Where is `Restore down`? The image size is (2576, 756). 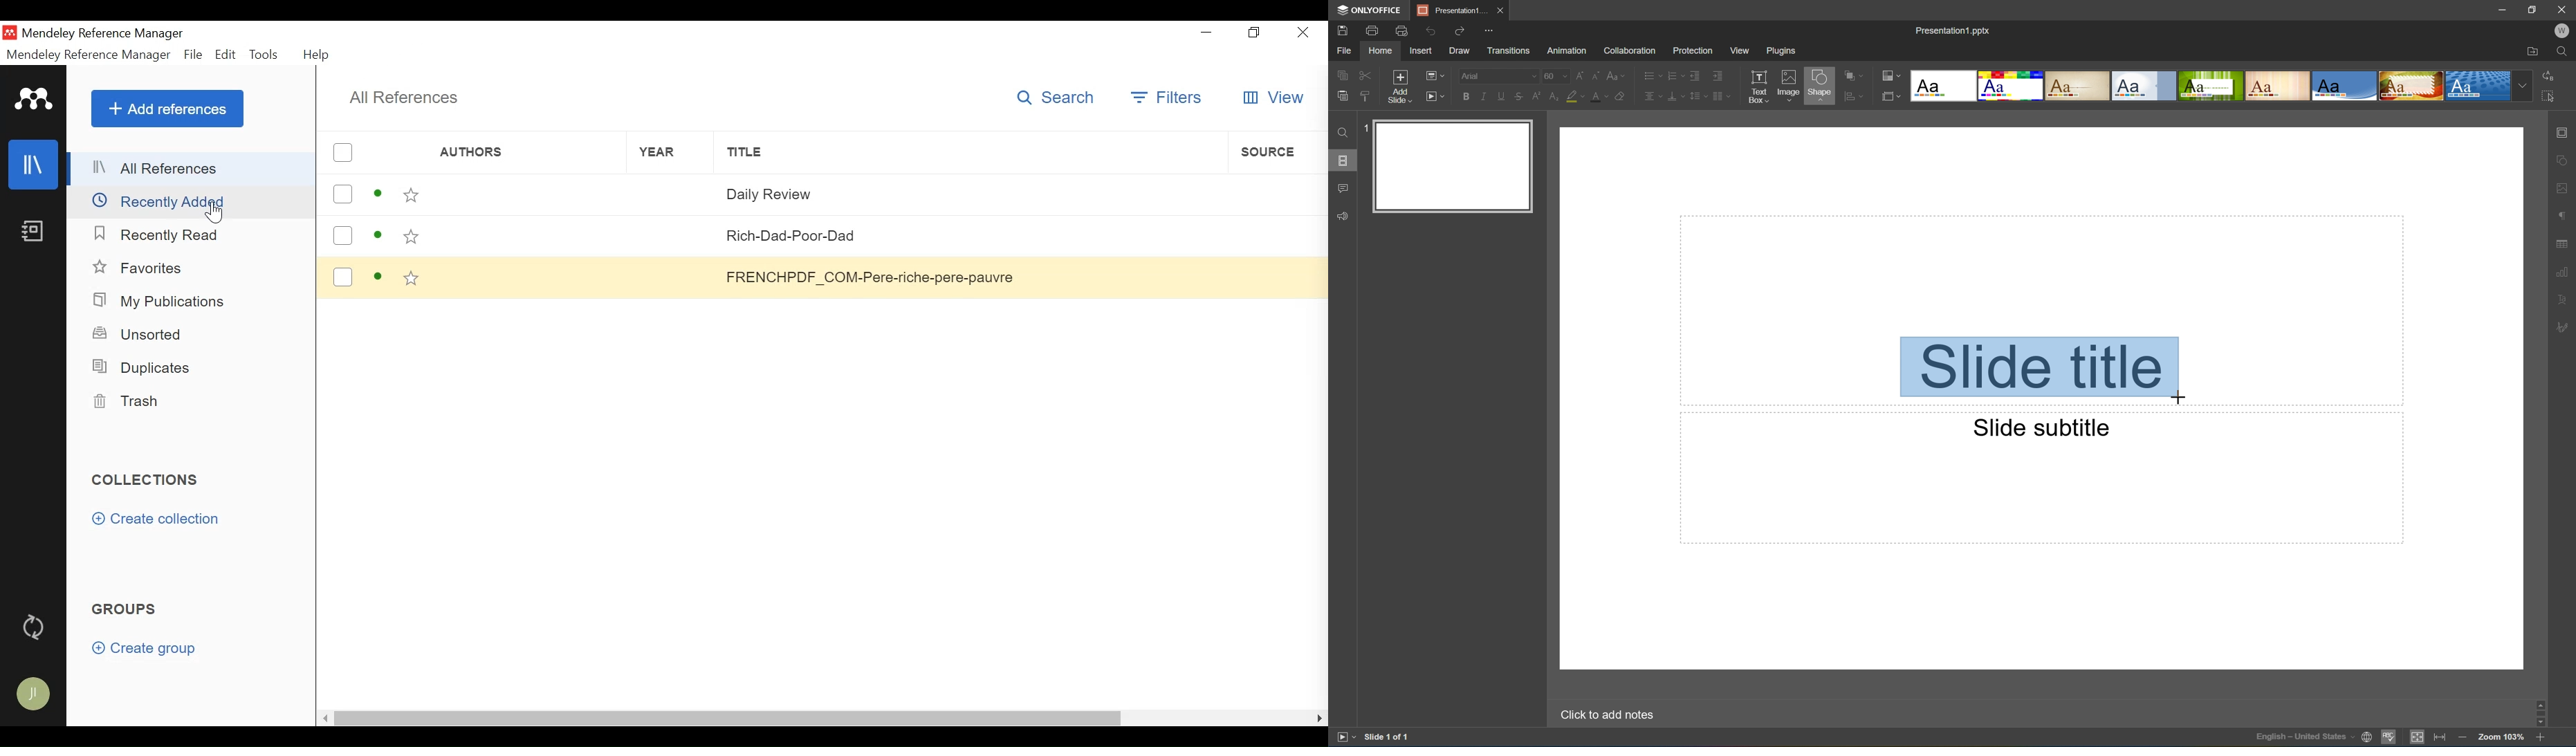 Restore down is located at coordinates (2531, 10).